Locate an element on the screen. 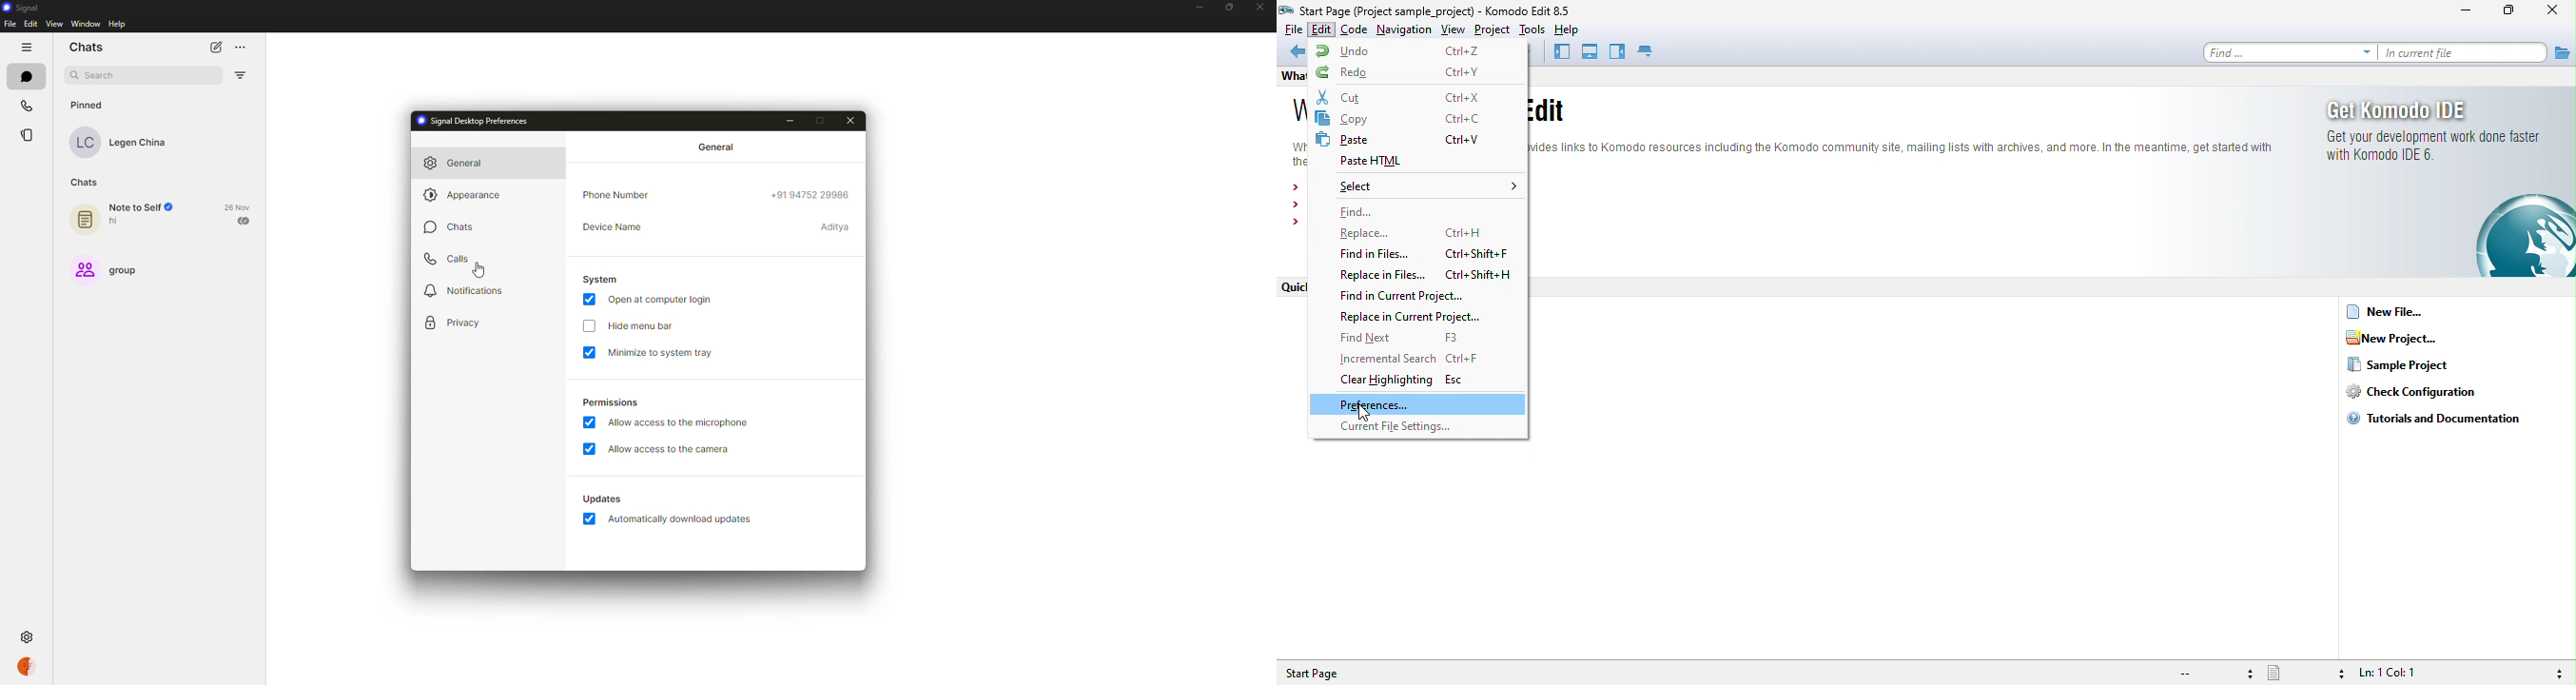 The image size is (2576, 700). hide tabs is located at coordinates (28, 47).